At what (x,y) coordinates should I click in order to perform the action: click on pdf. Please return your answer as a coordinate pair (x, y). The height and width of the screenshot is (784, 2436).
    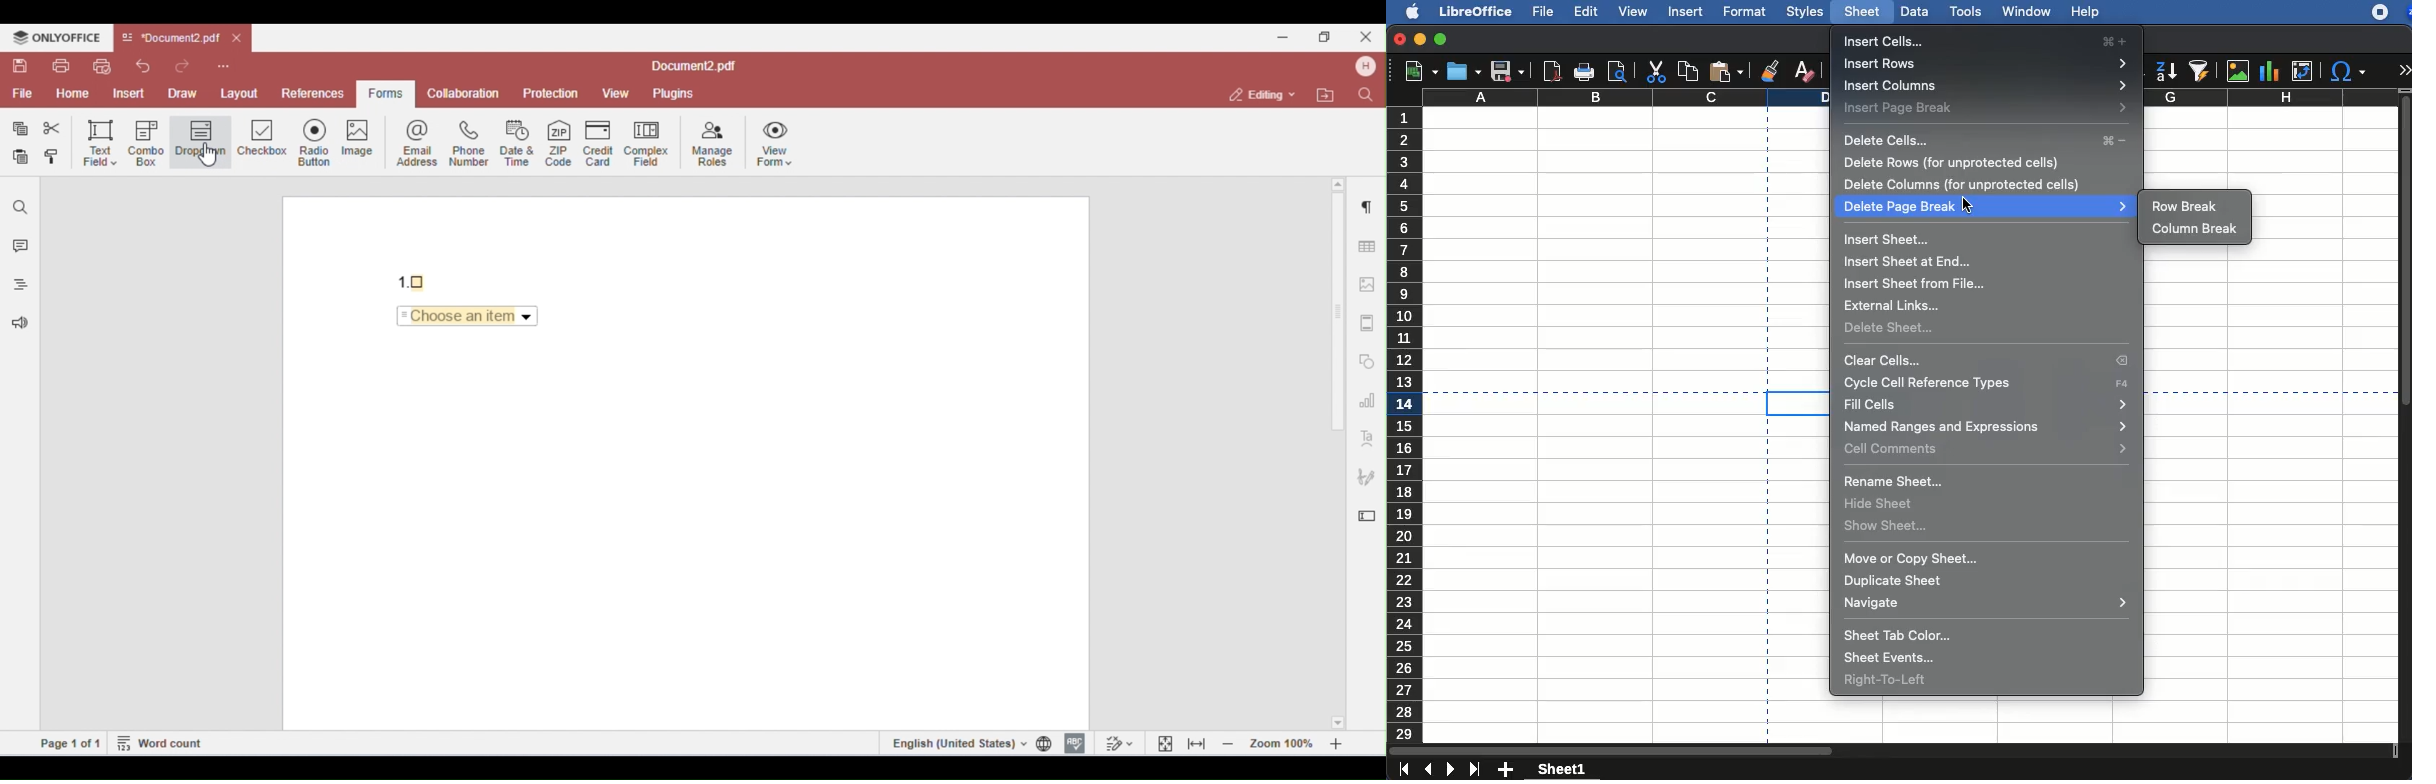
    Looking at the image, I should click on (1552, 71).